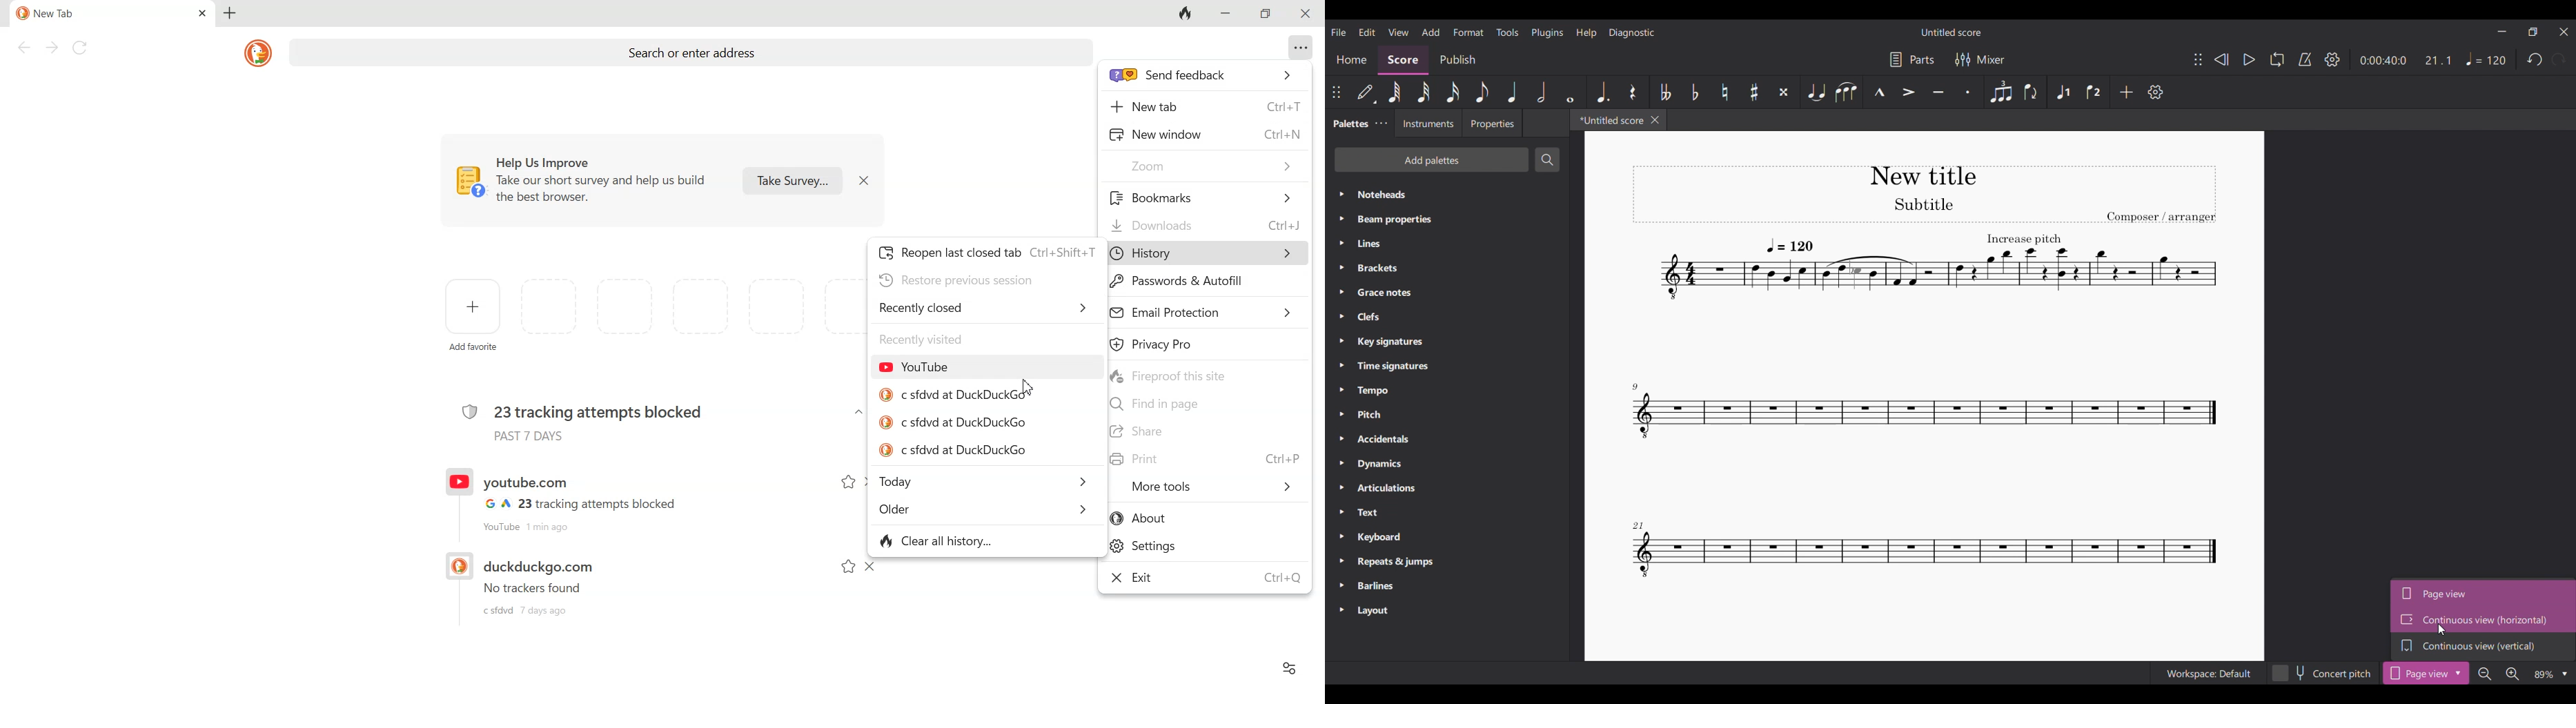 The image size is (2576, 728). What do you see at coordinates (2157, 92) in the screenshot?
I see `Setting` at bounding box center [2157, 92].